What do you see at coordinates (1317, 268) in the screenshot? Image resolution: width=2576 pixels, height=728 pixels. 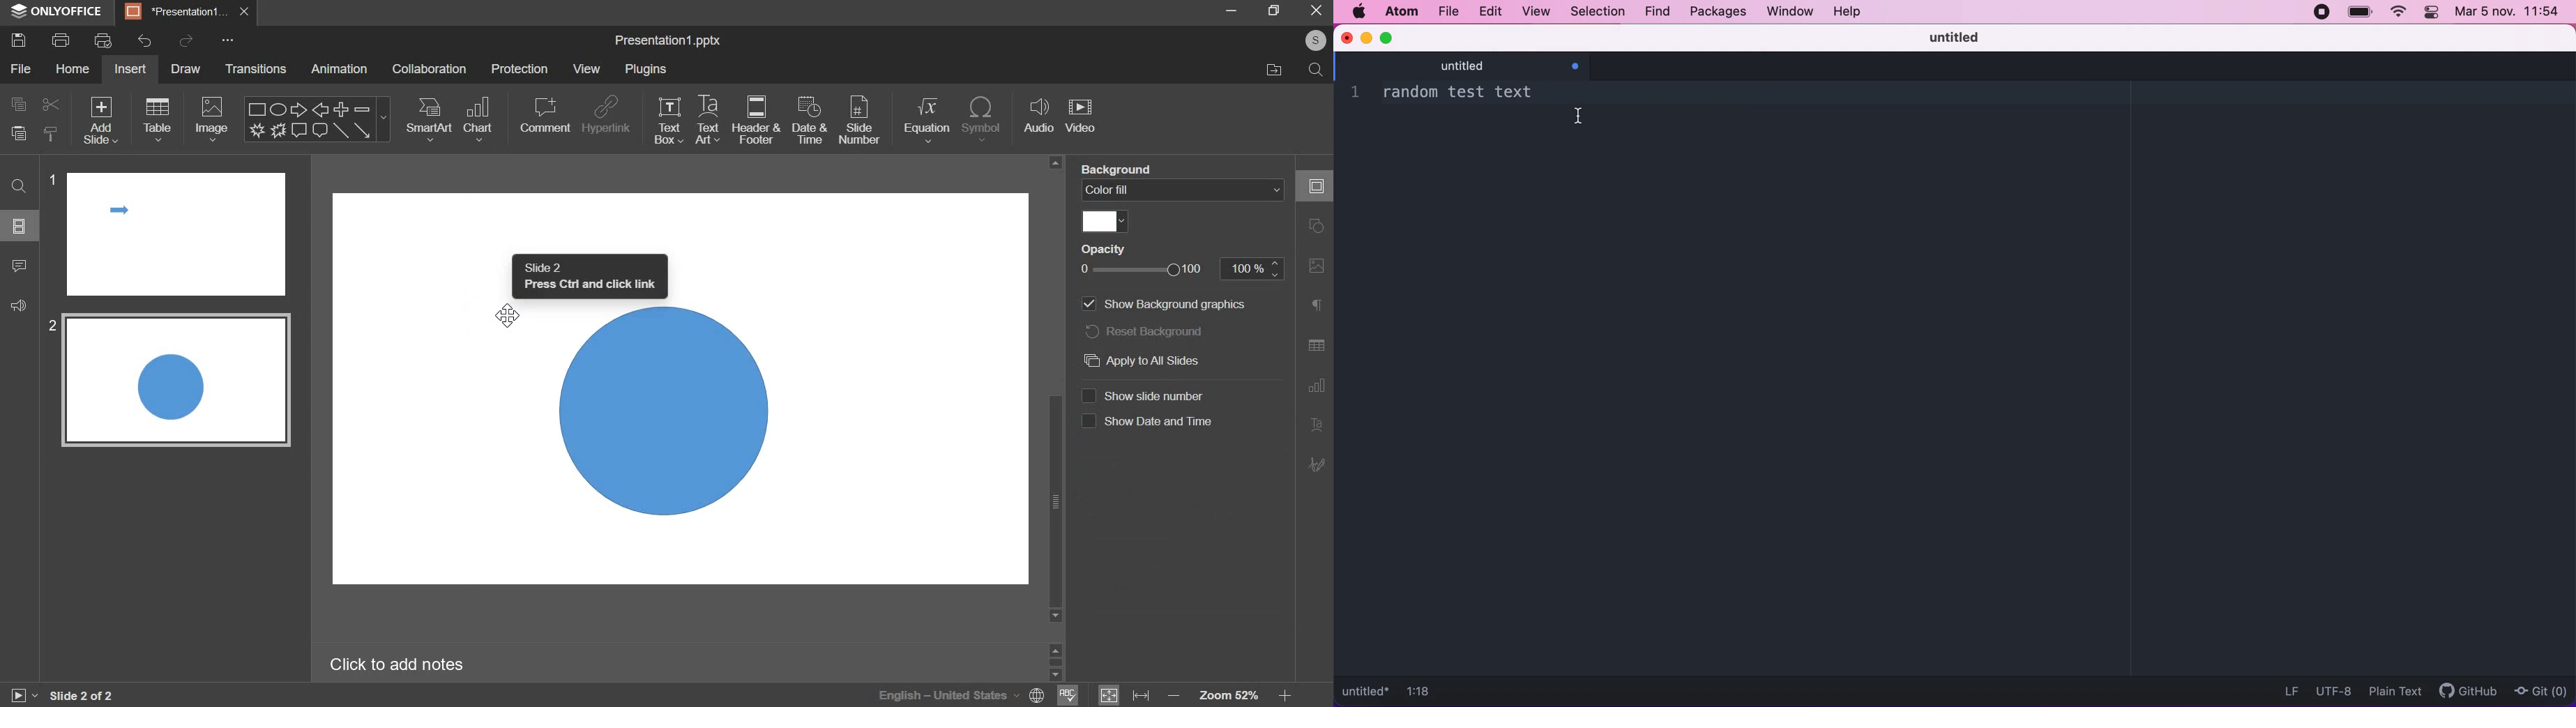 I see `Image settings` at bounding box center [1317, 268].